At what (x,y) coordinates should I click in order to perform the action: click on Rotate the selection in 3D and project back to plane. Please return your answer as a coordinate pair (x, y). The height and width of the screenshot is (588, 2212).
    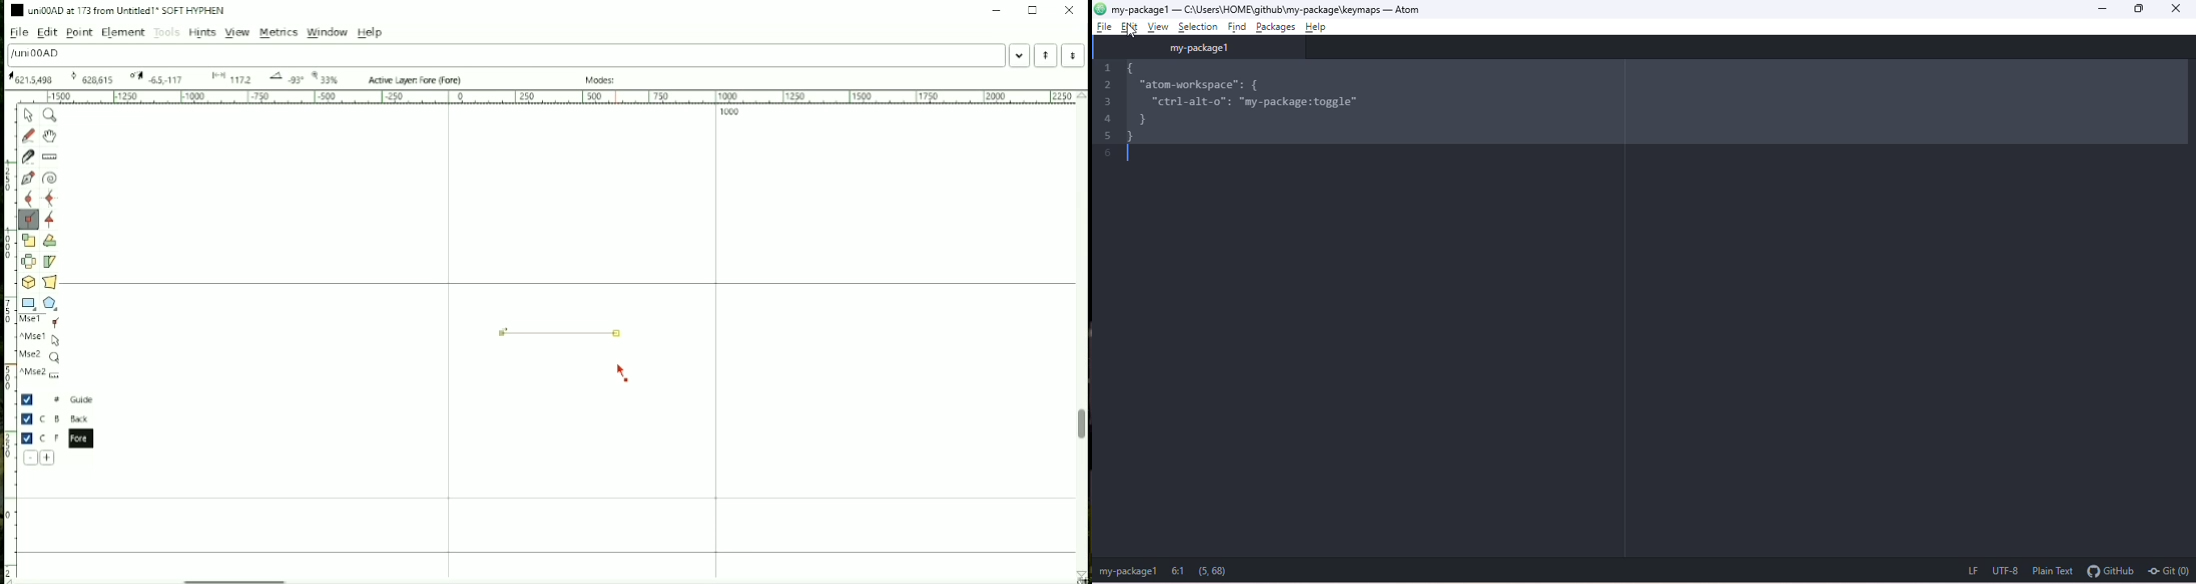
    Looking at the image, I should click on (28, 282).